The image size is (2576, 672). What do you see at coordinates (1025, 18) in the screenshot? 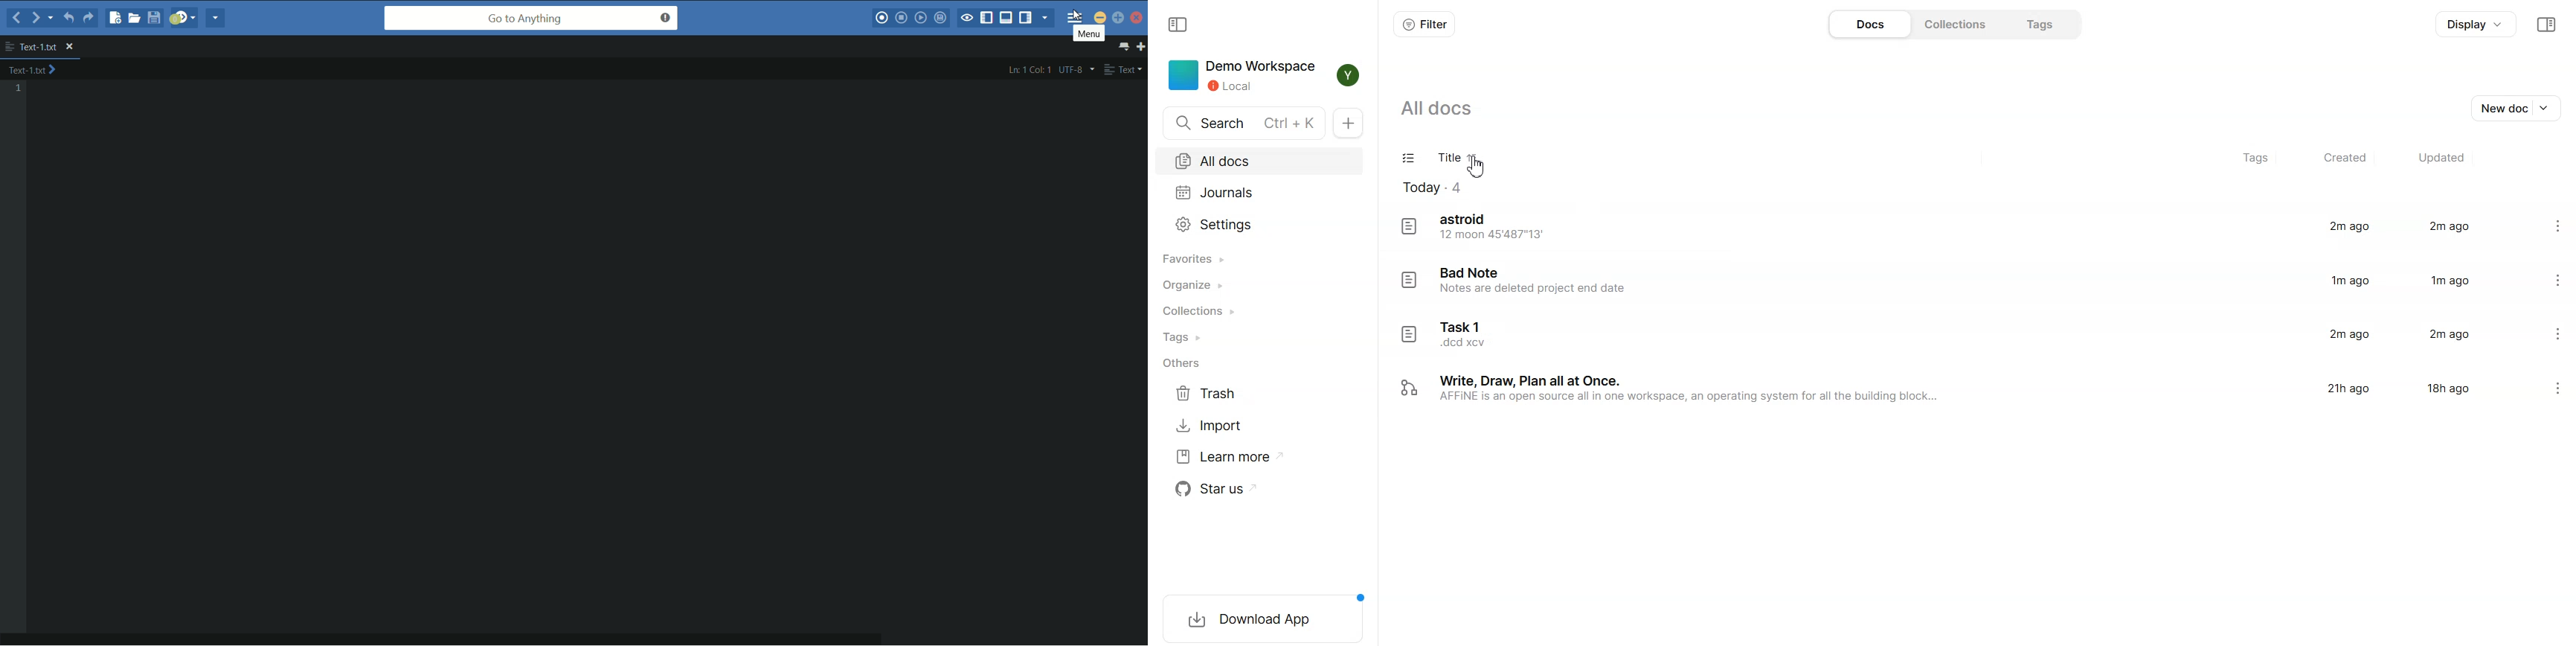
I see `show/hide right panel` at bounding box center [1025, 18].